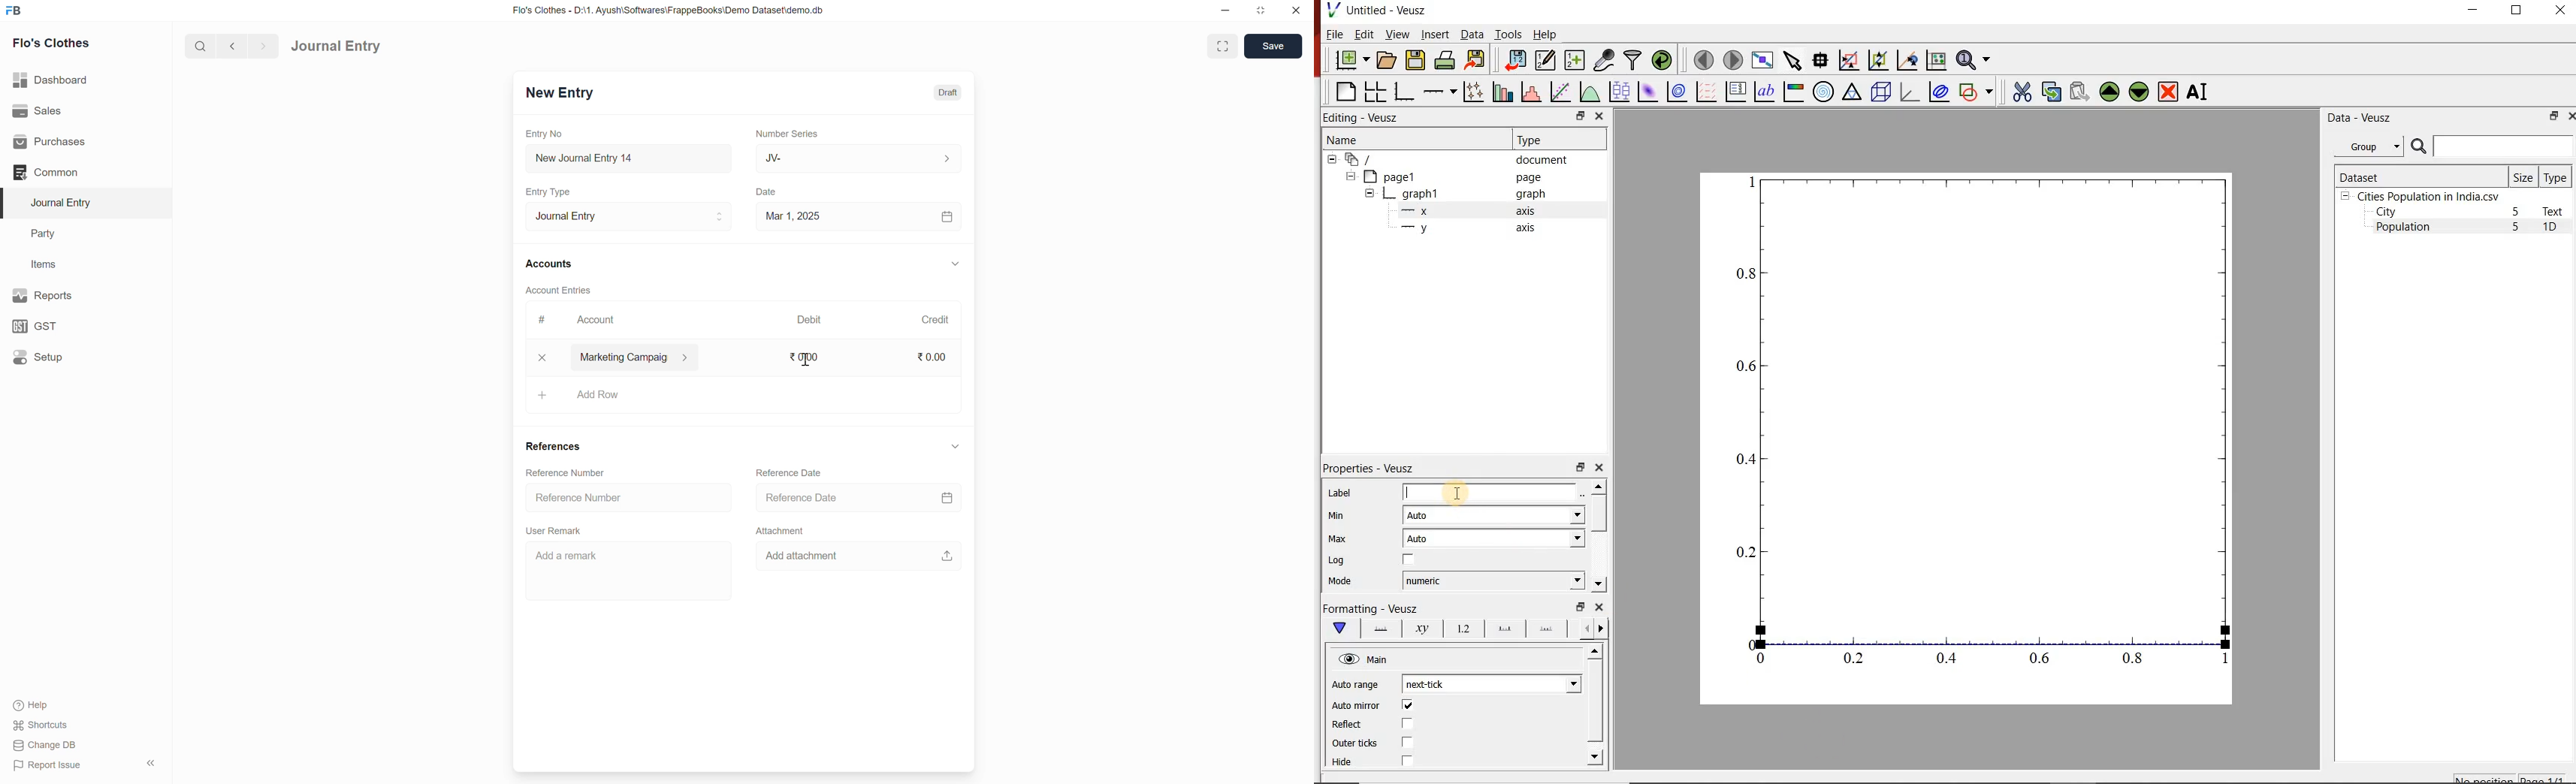 The height and width of the screenshot is (784, 2576). Describe the element at coordinates (809, 319) in the screenshot. I see `Debit` at that location.